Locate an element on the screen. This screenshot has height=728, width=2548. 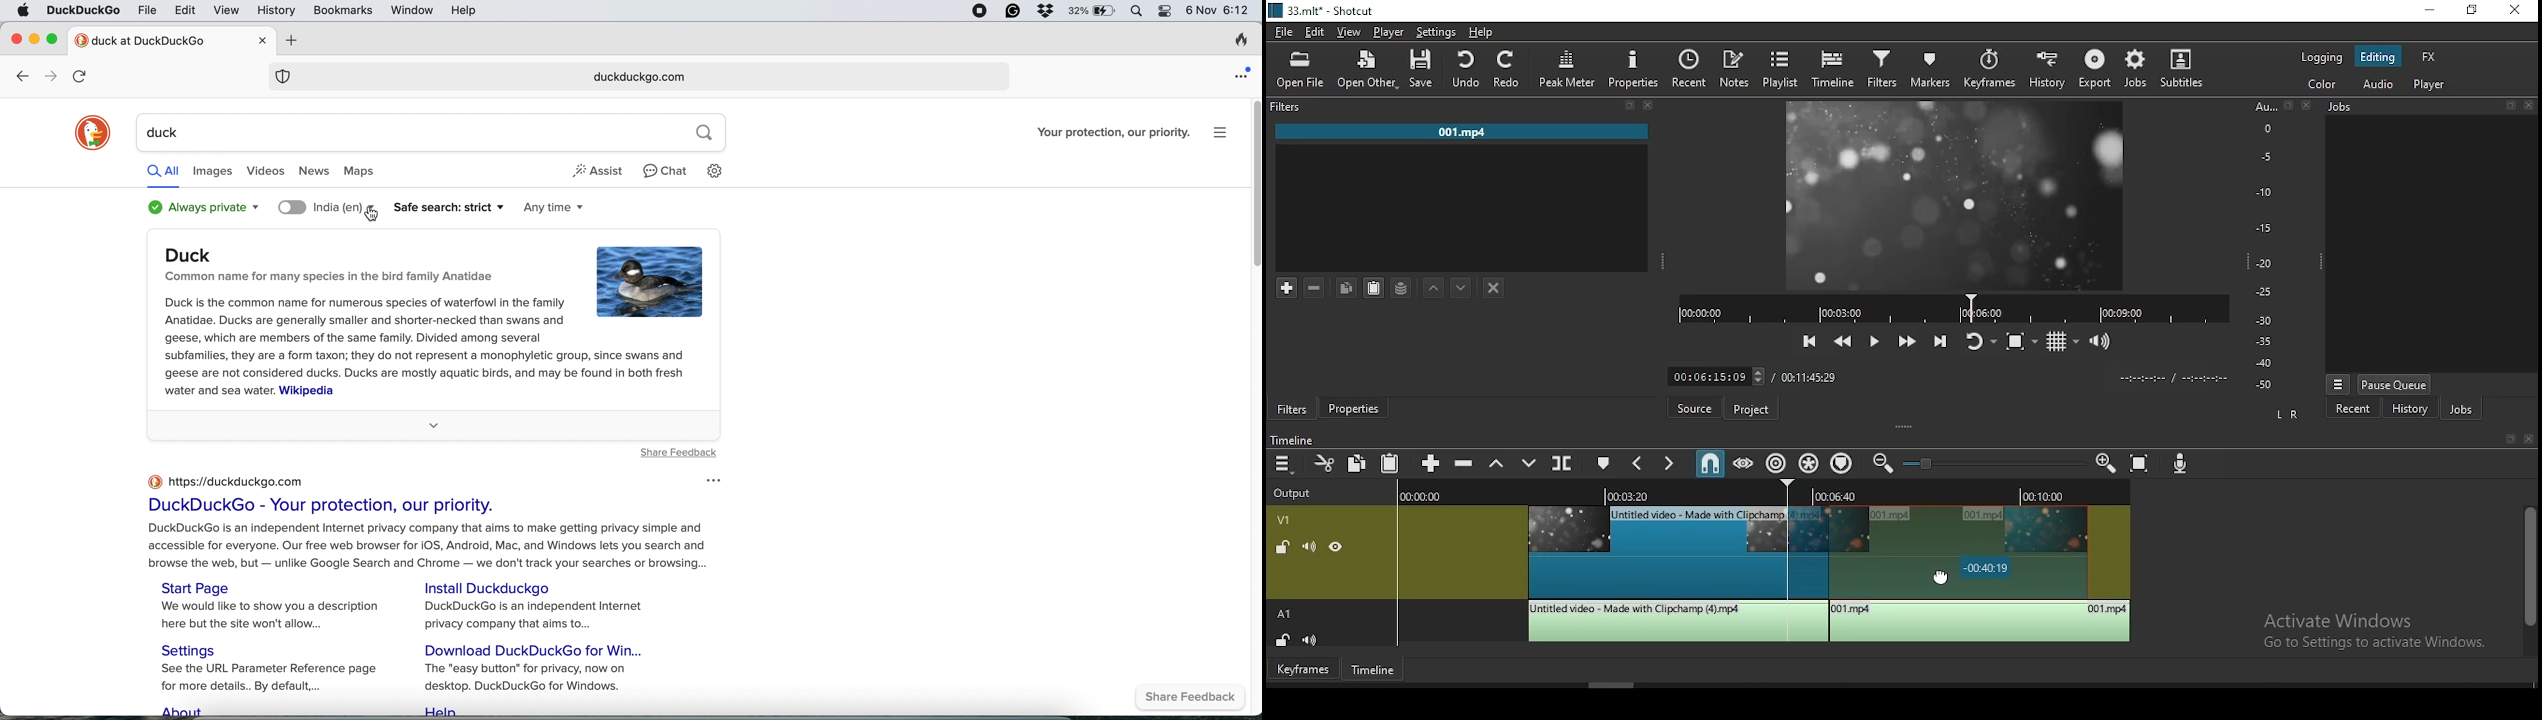
duck image is located at coordinates (652, 284).